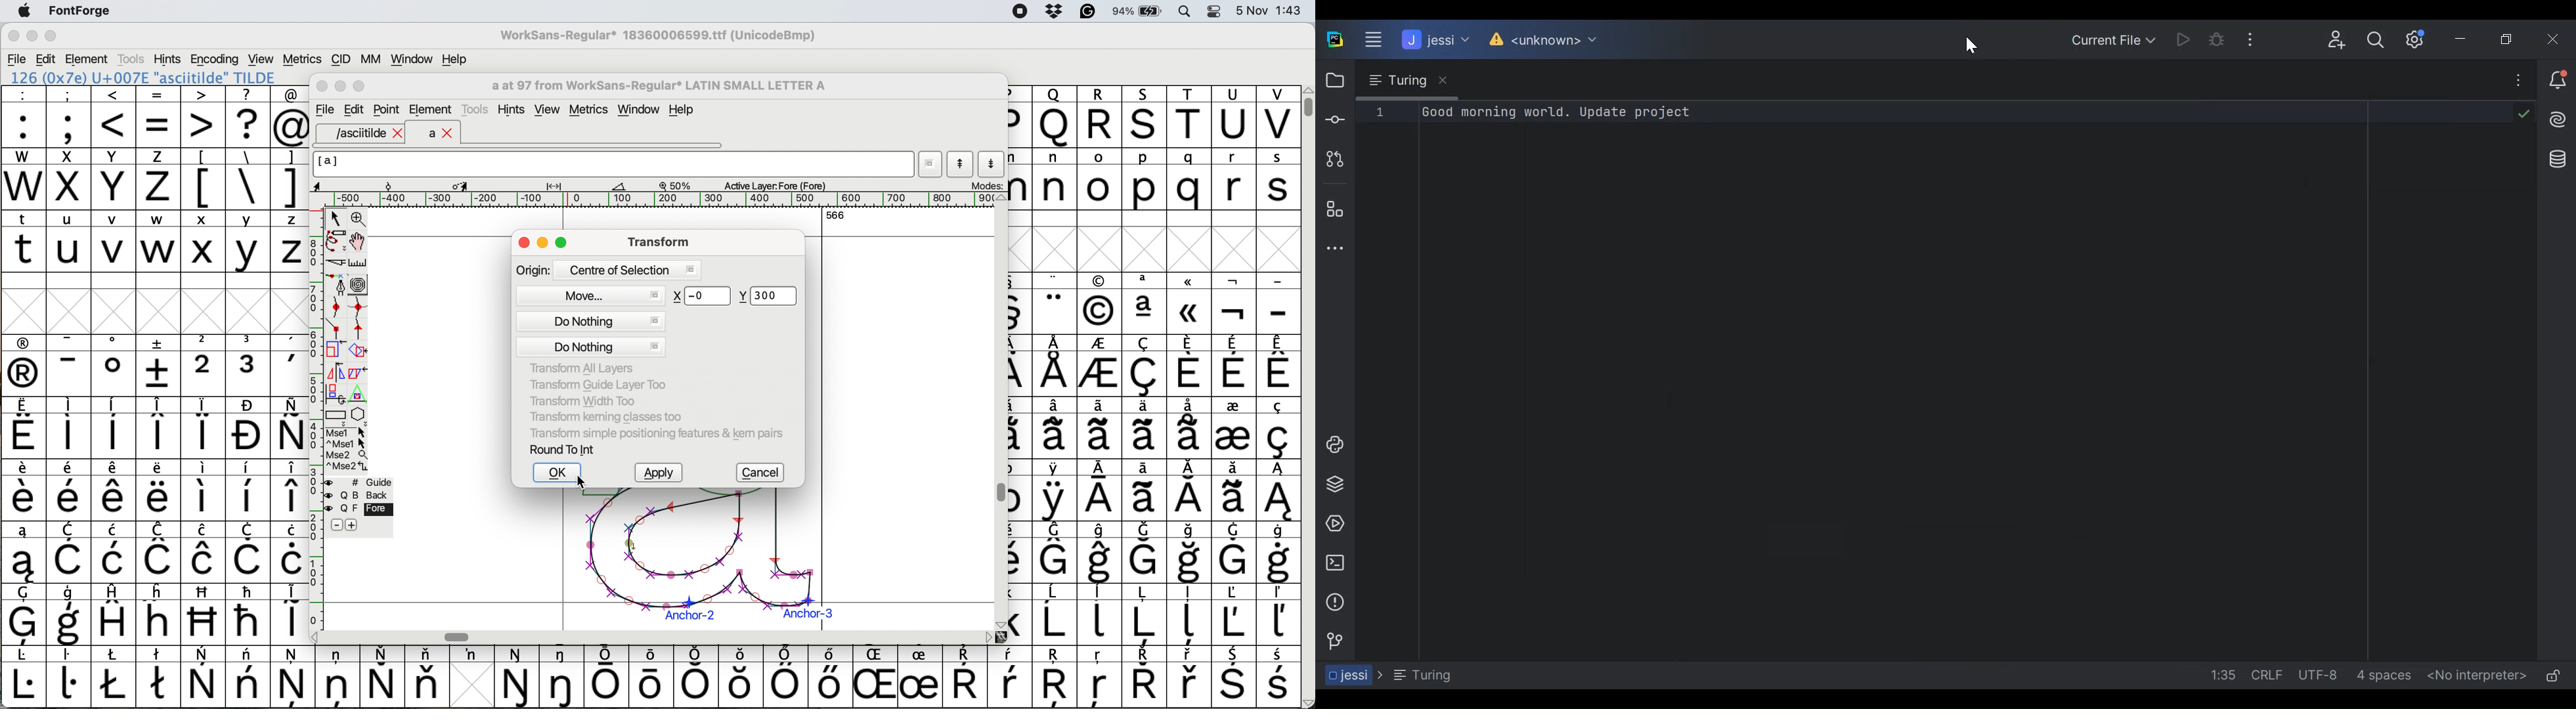 The height and width of the screenshot is (728, 2576). Describe the element at coordinates (1380, 112) in the screenshot. I see `line 1` at that location.